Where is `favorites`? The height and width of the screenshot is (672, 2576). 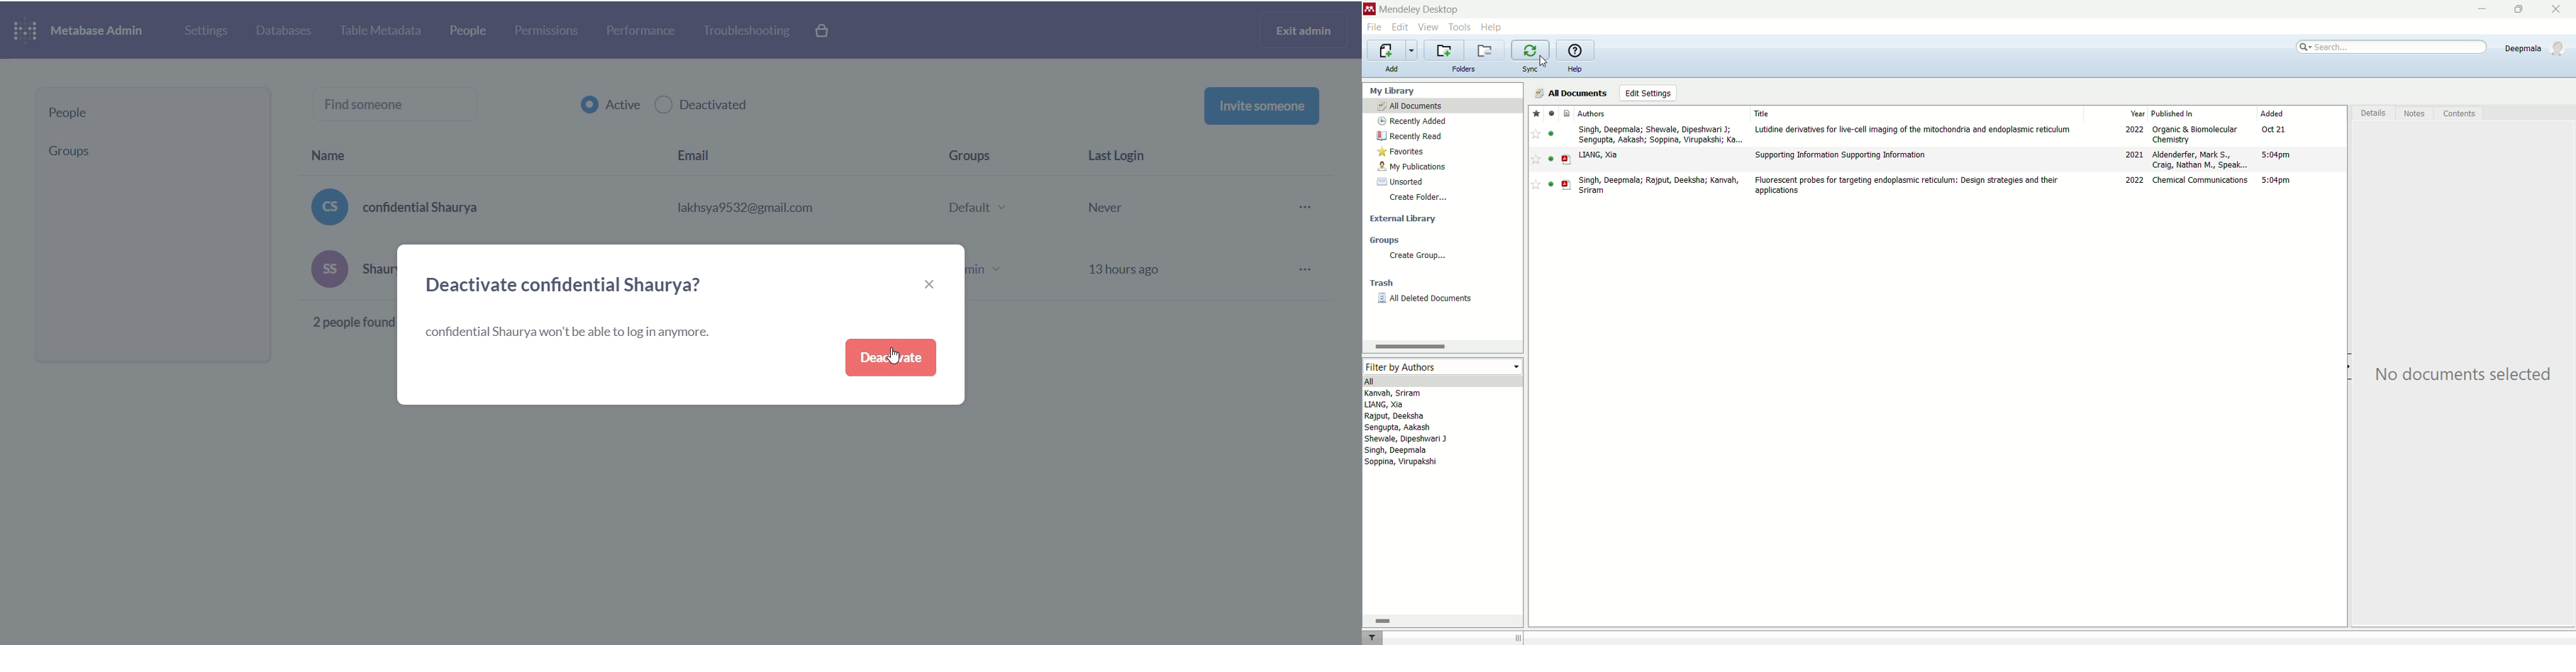
favorites is located at coordinates (1400, 151).